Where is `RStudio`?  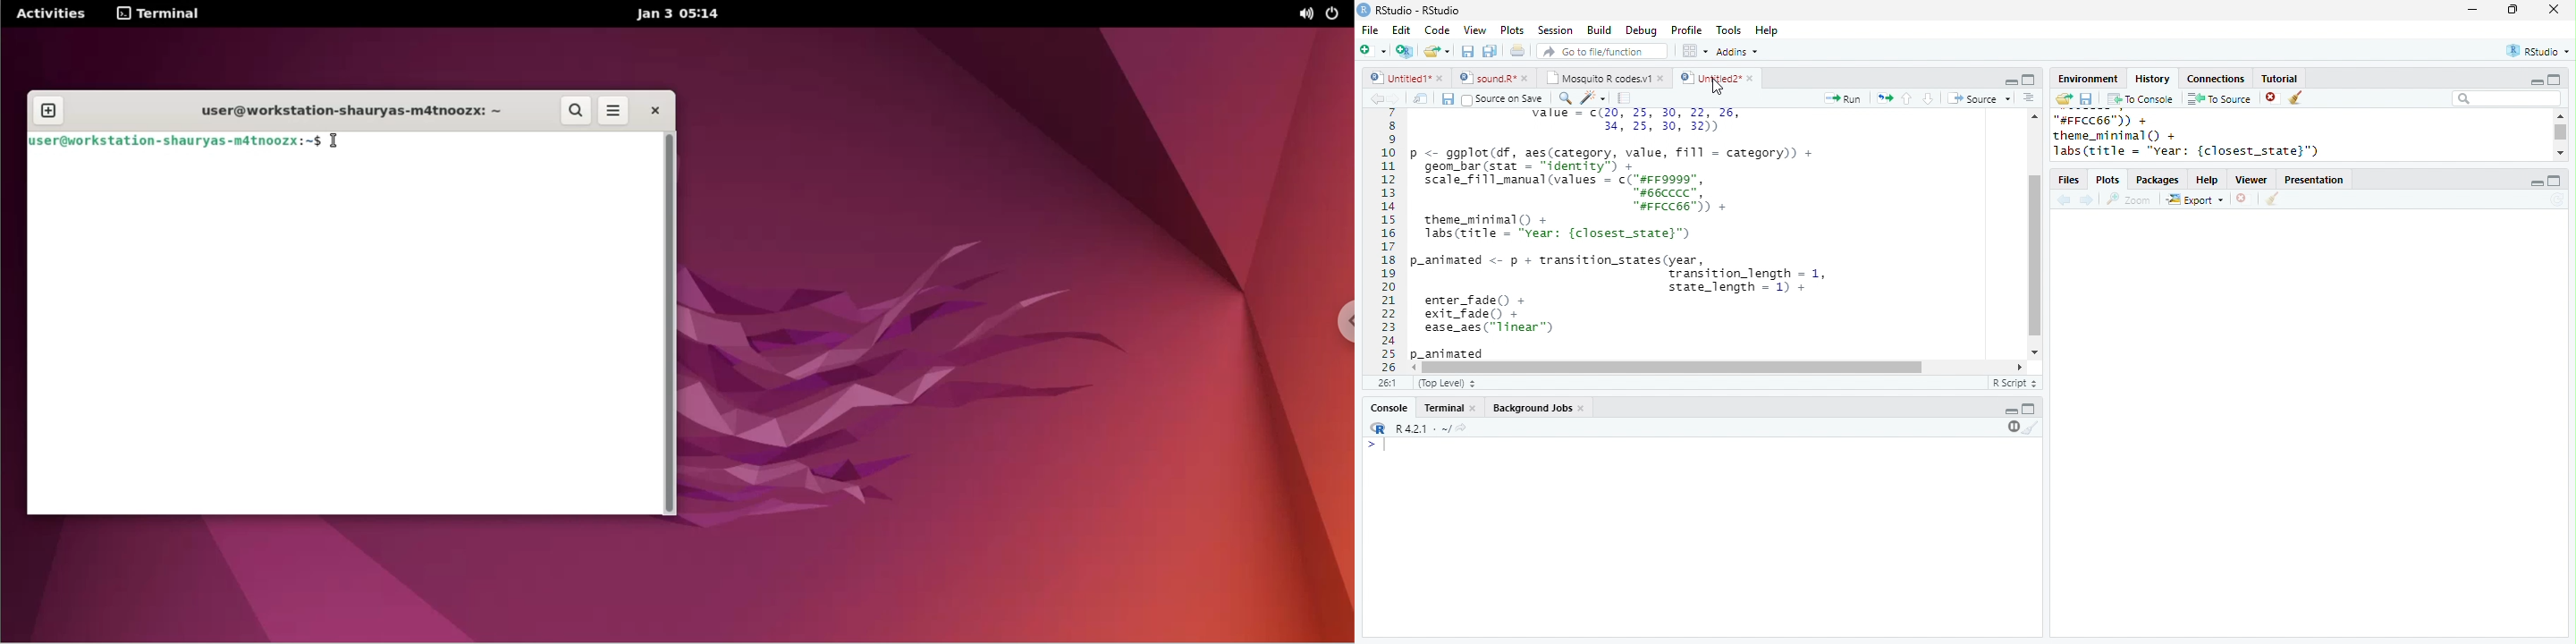
RStudio is located at coordinates (2538, 50).